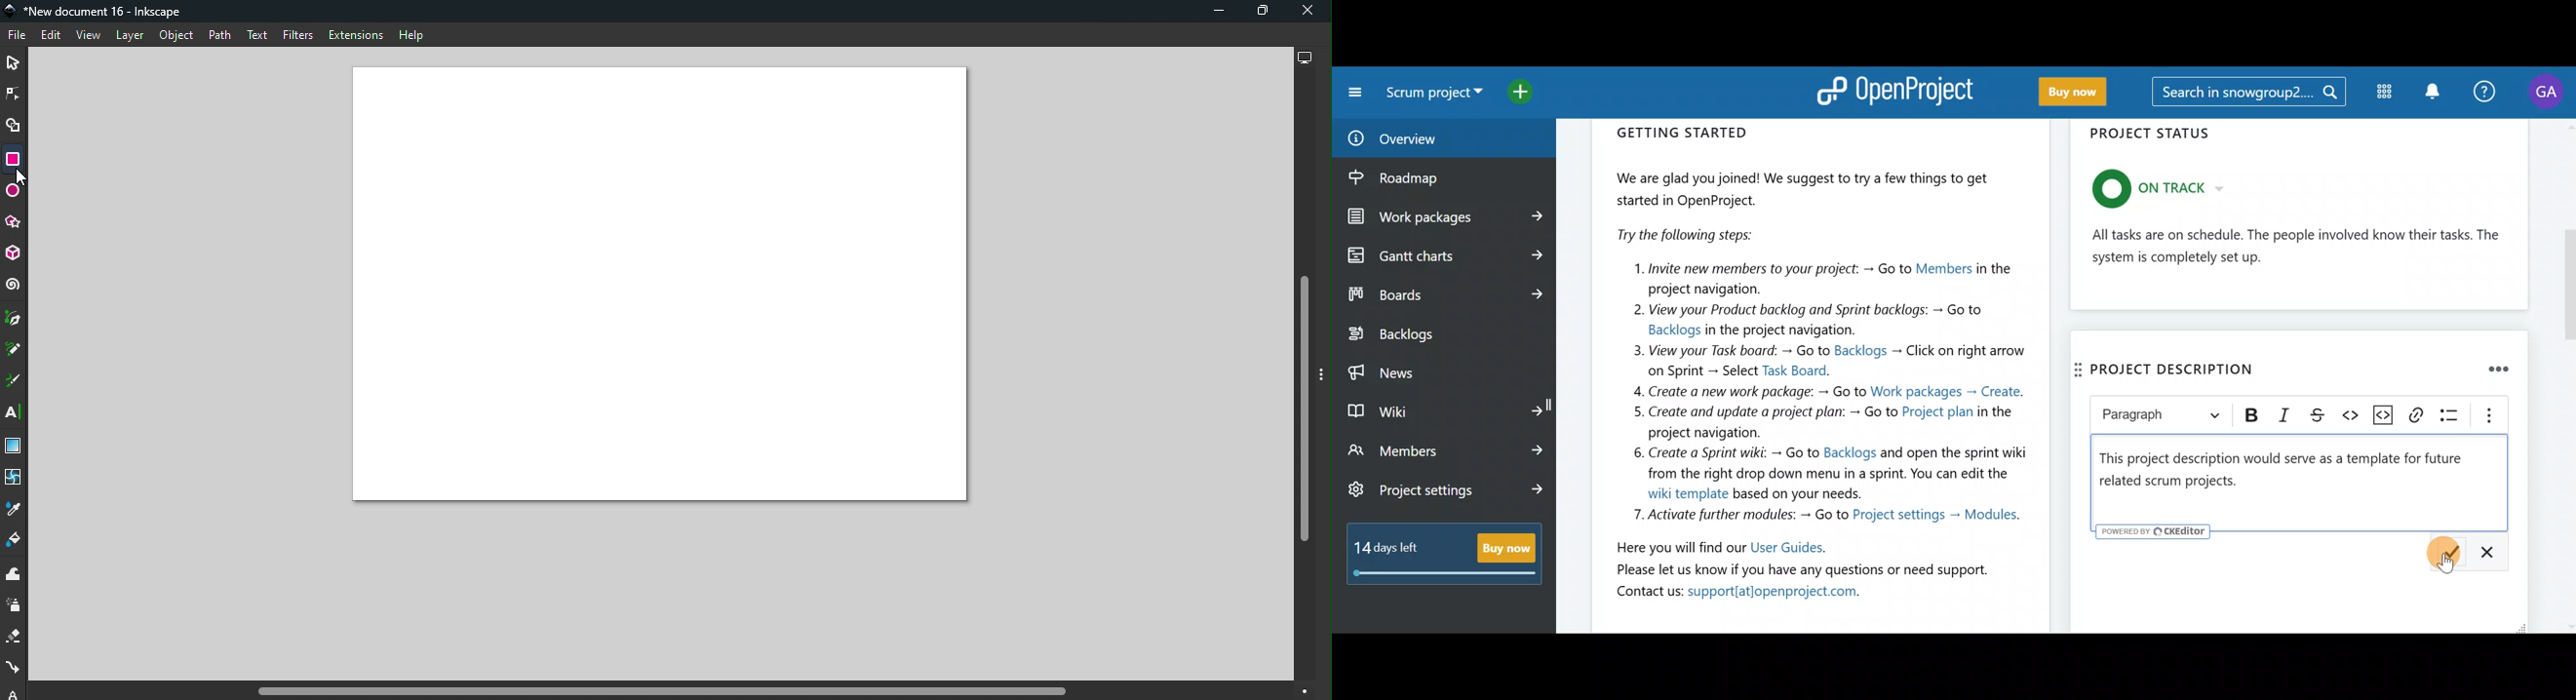  Describe the element at coordinates (2549, 92) in the screenshot. I see `Account name` at that location.